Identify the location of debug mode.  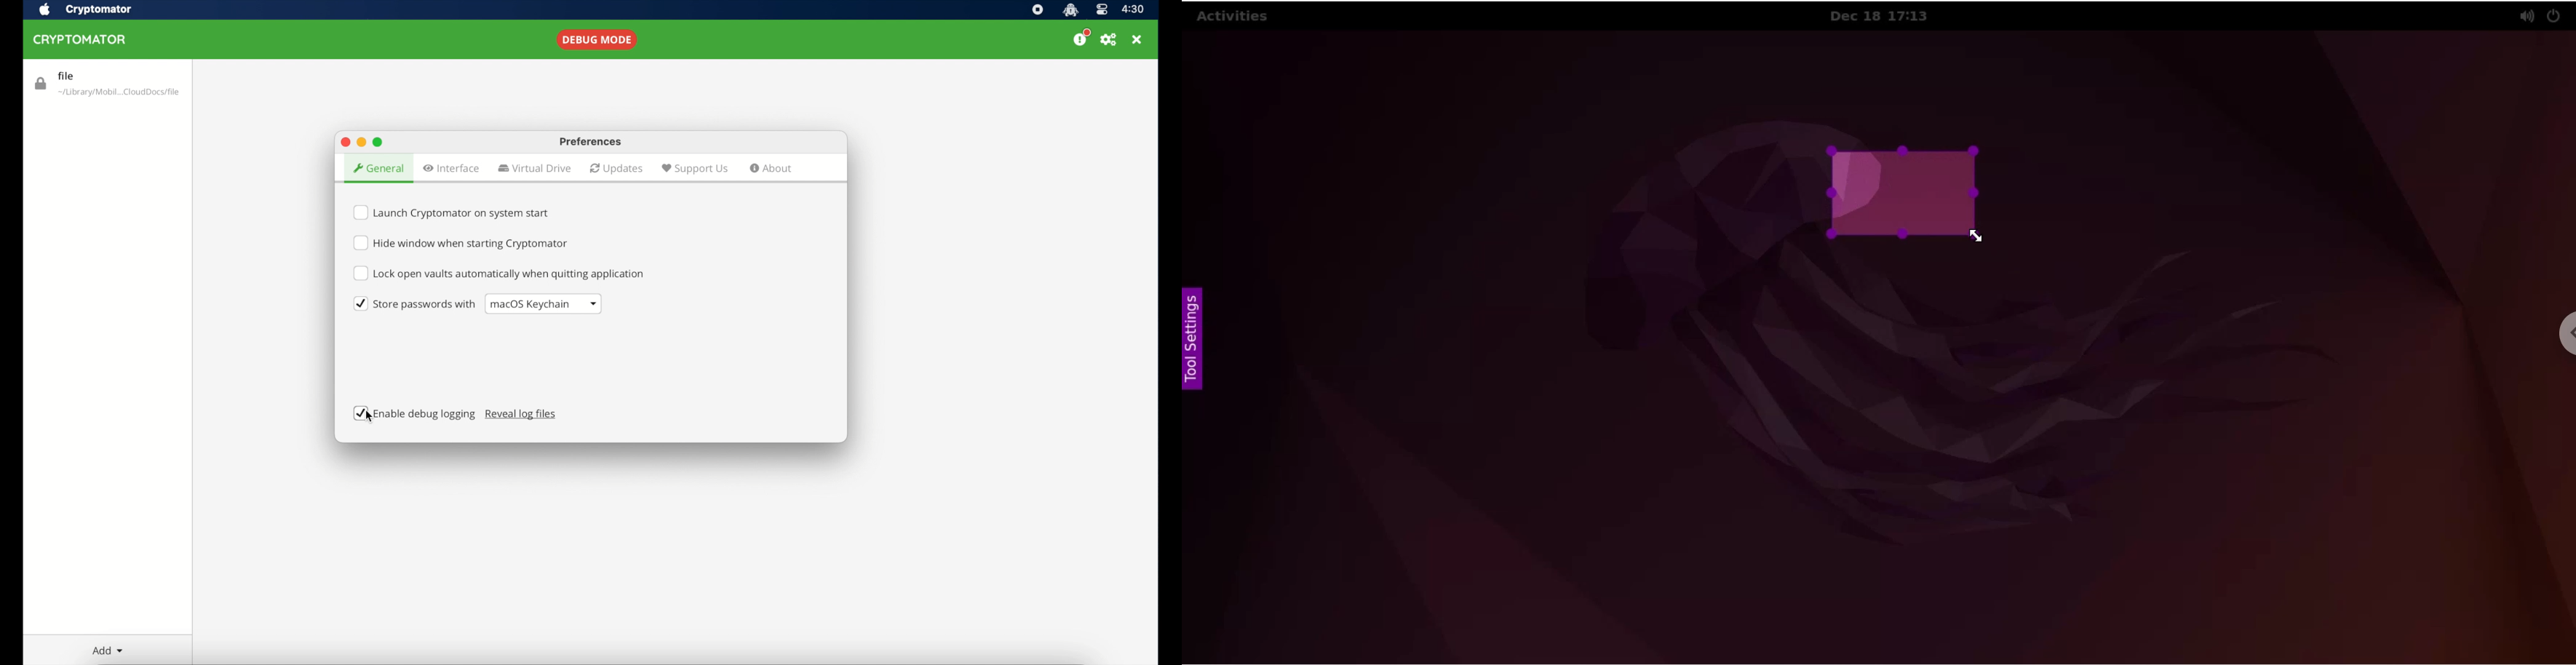
(599, 39).